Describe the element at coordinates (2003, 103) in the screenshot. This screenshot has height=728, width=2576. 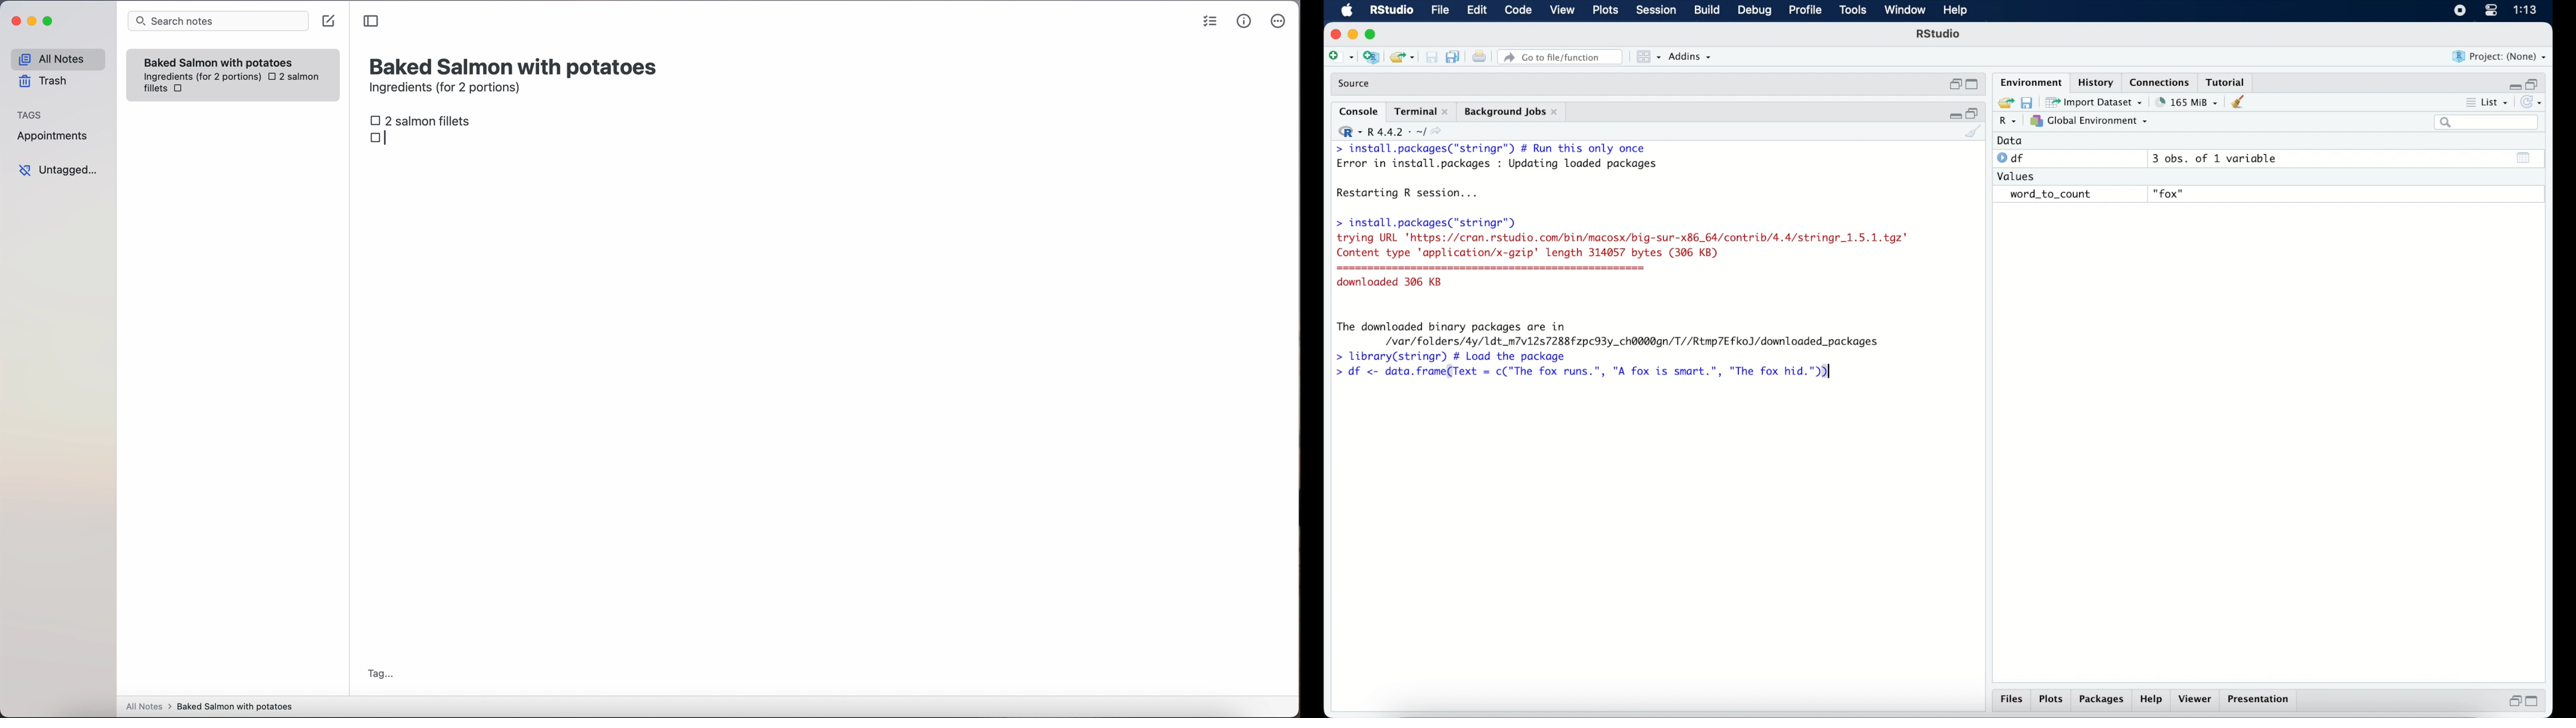
I see `load workspace` at that location.